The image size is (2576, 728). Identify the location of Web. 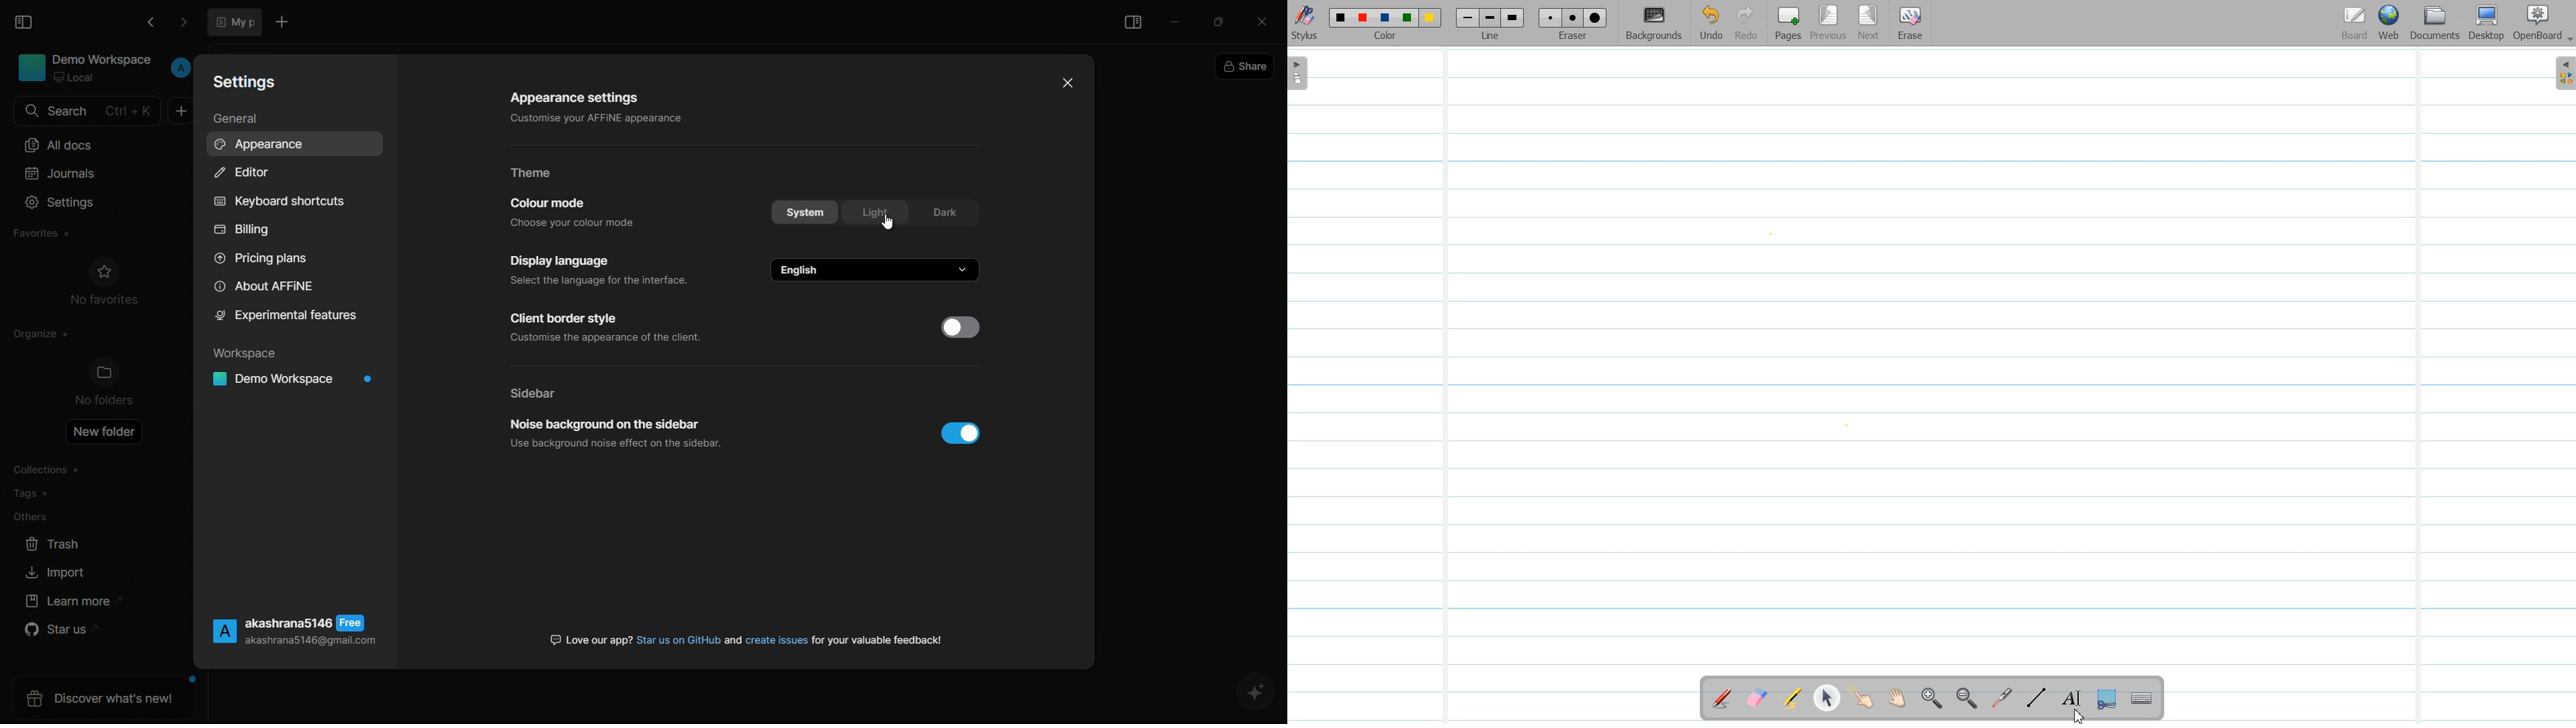
(2390, 24).